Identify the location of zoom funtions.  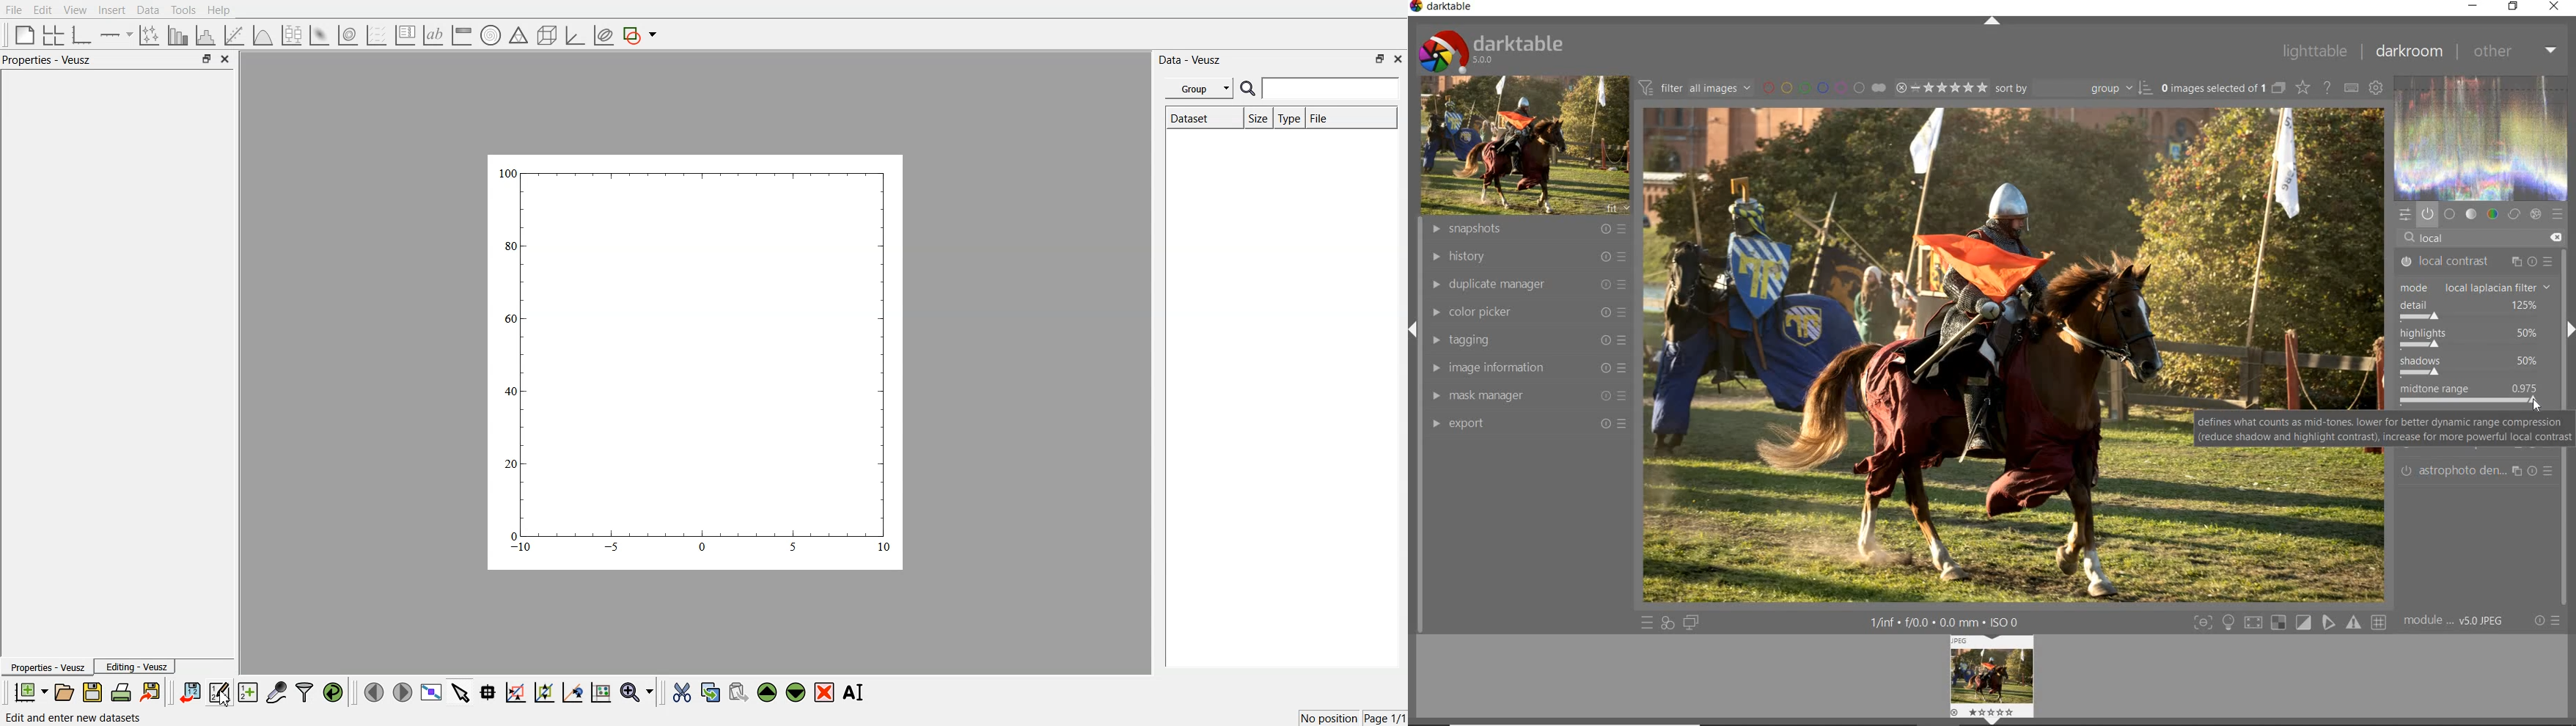
(636, 693).